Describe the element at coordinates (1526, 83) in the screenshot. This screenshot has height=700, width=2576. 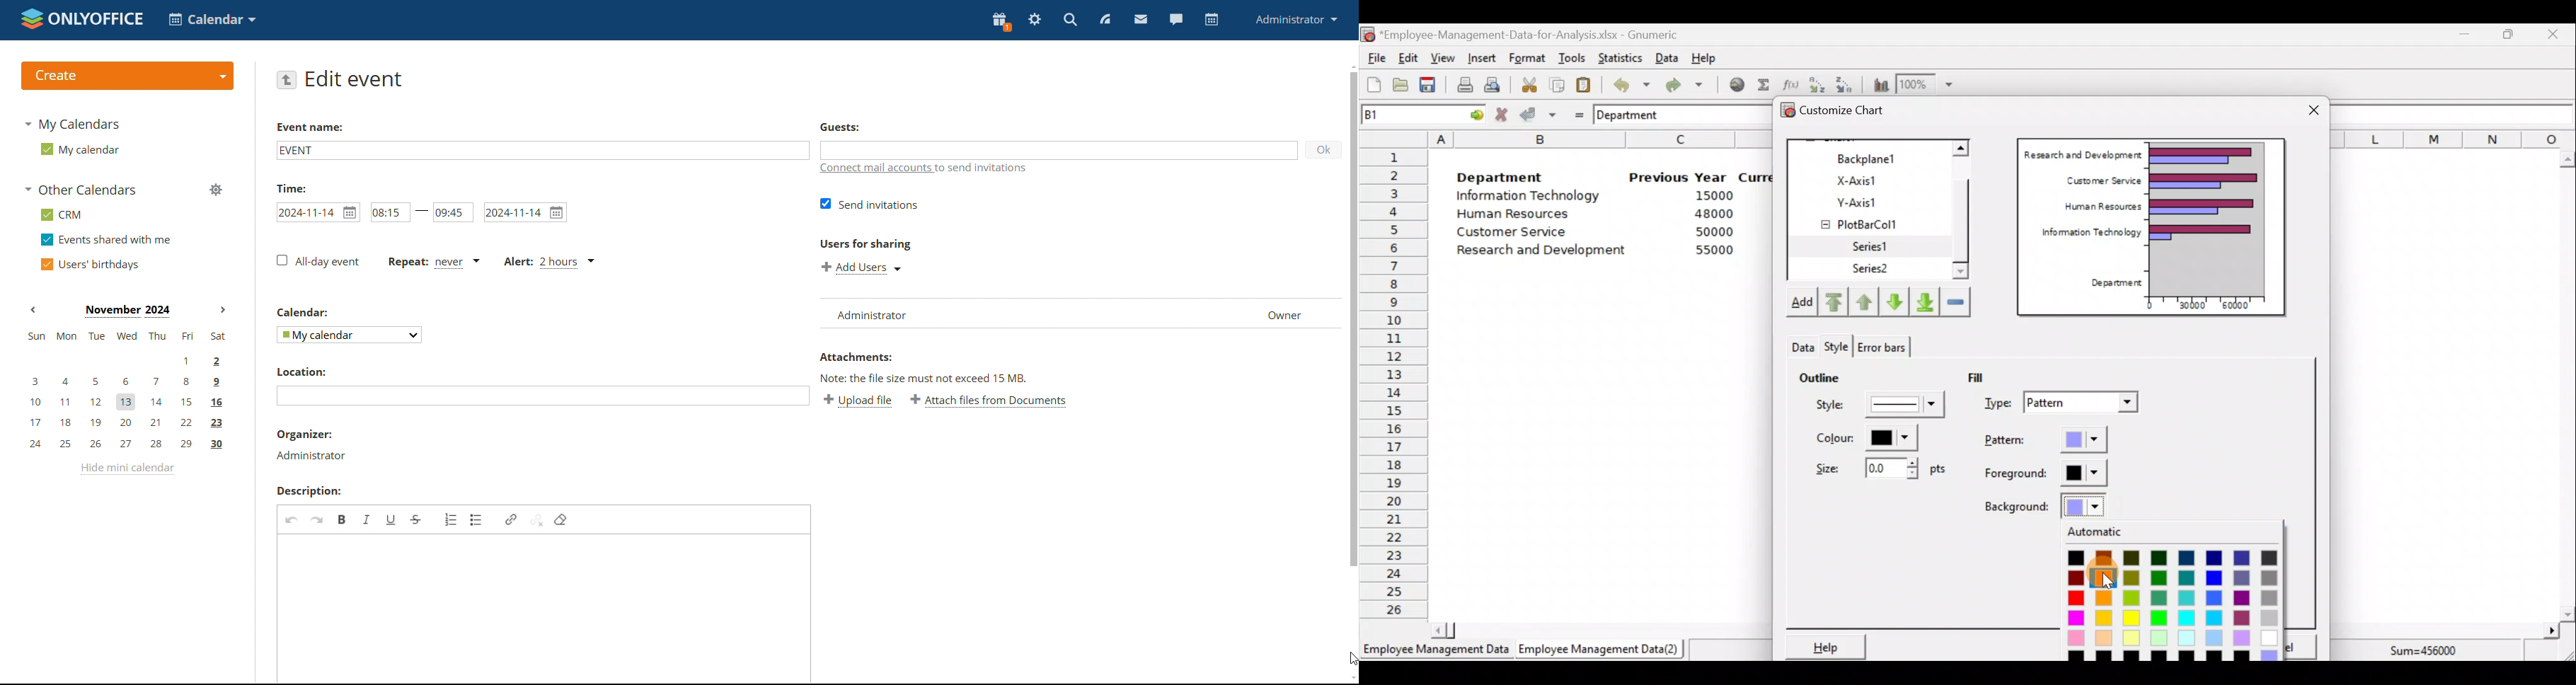
I see `Cut the selection` at that location.